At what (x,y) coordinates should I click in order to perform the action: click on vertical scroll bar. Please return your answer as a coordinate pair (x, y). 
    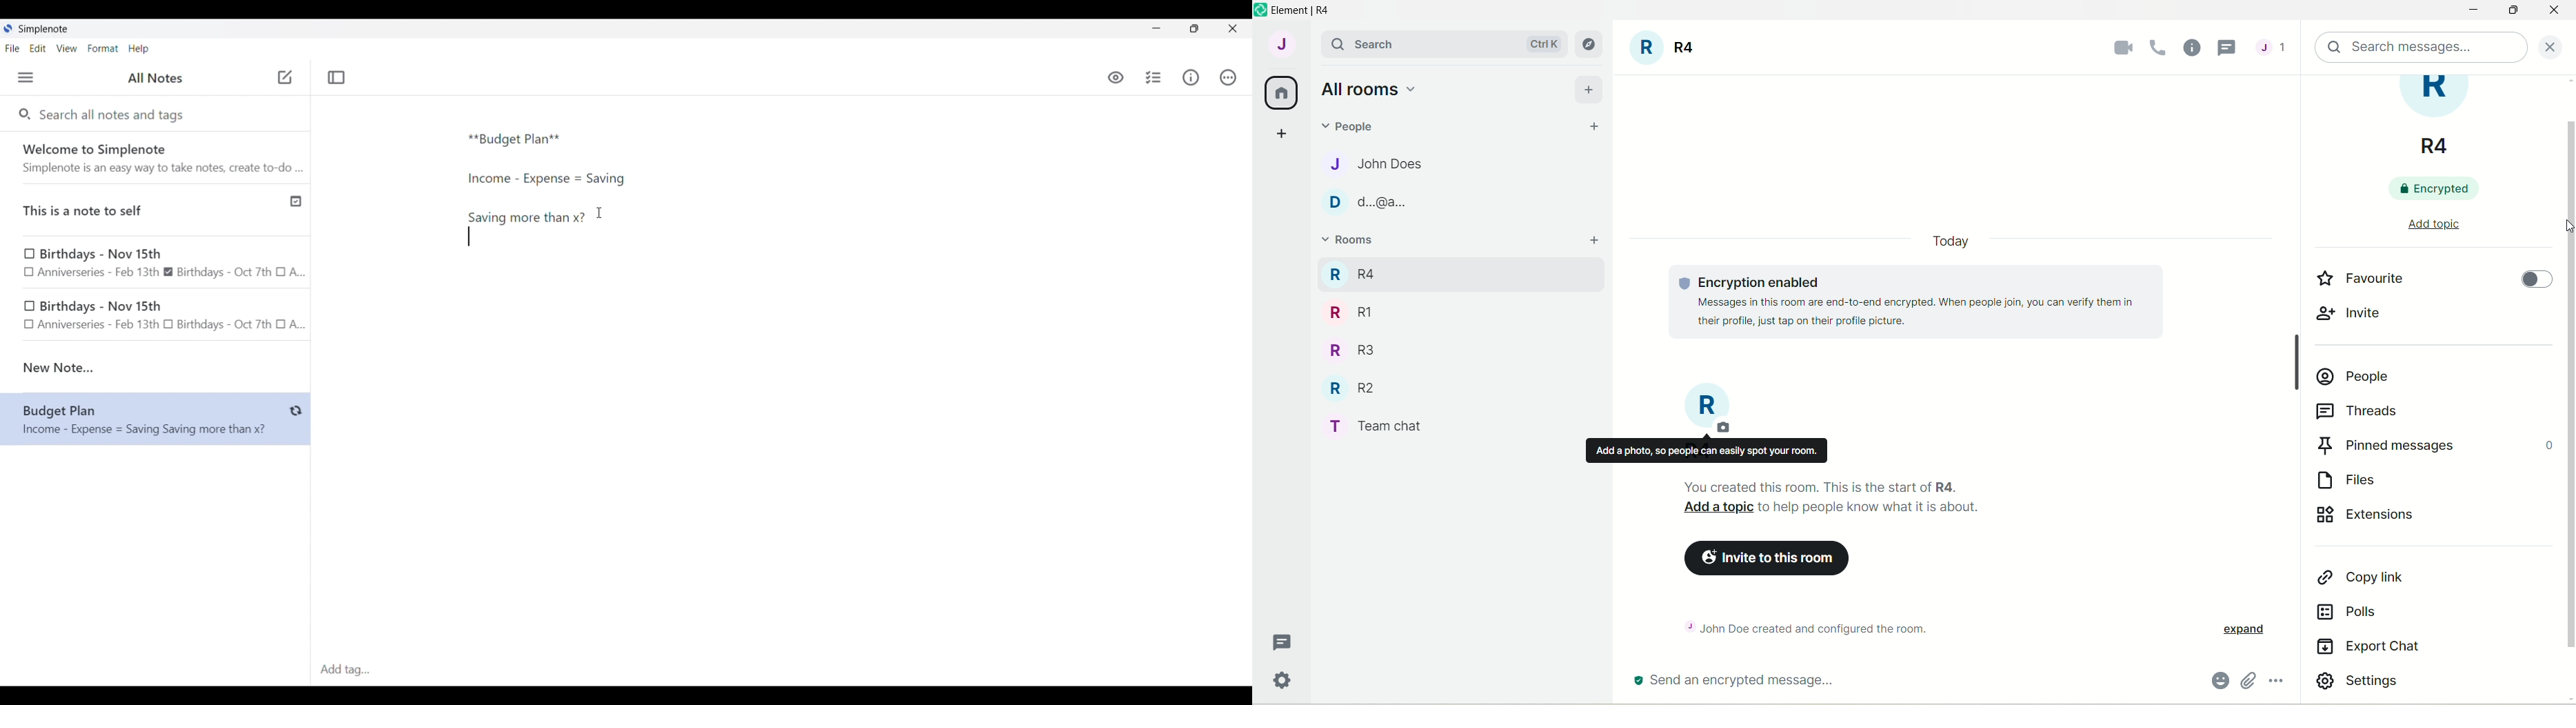
    Looking at the image, I should click on (2568, 390).